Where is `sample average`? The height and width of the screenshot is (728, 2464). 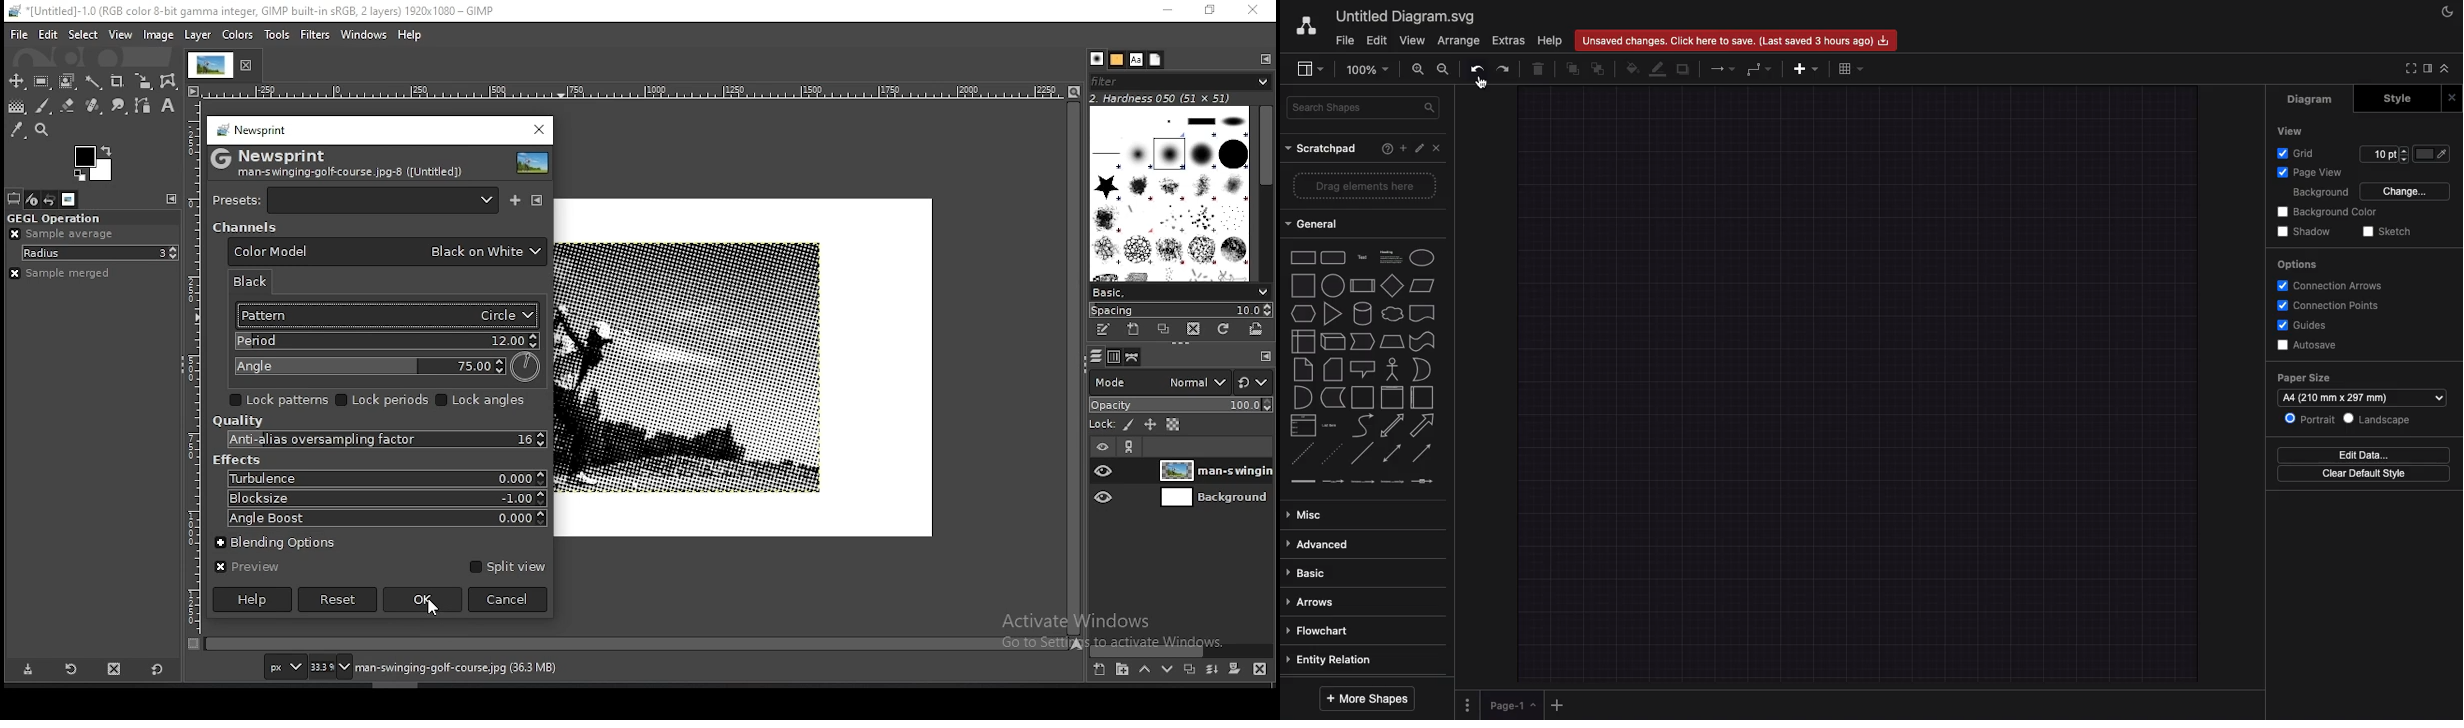 sample average is located at coordinates (65, 234).